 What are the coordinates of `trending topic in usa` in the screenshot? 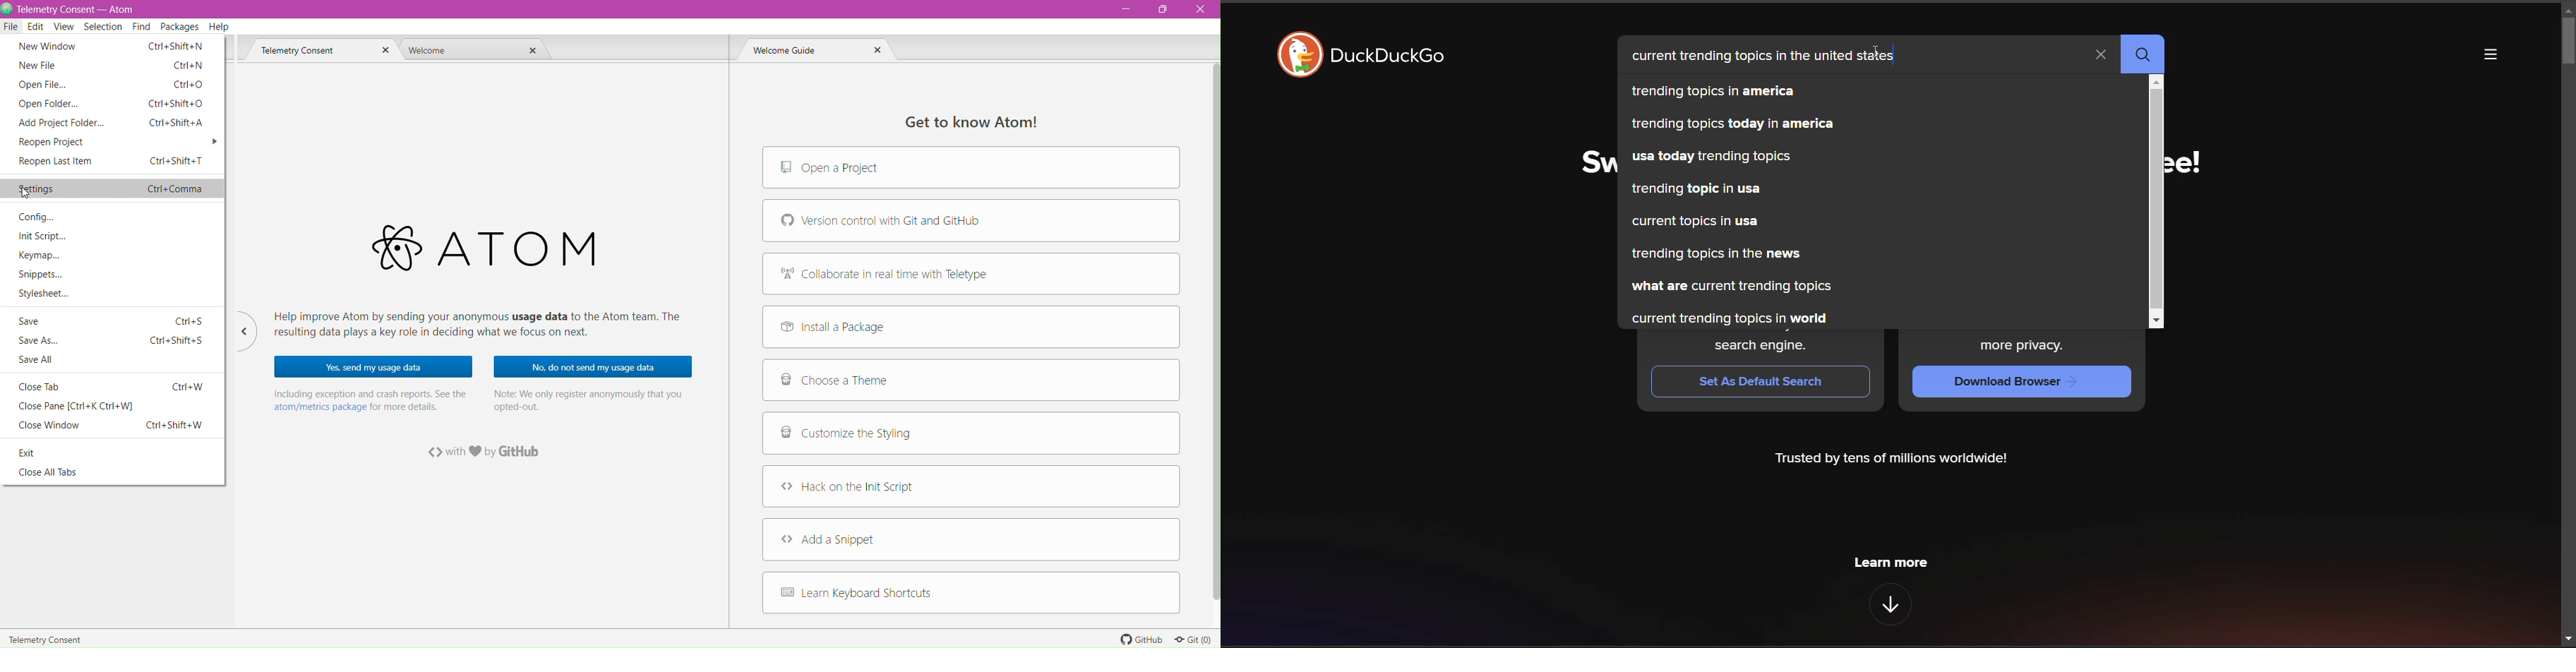 It's located at (1703, 190).